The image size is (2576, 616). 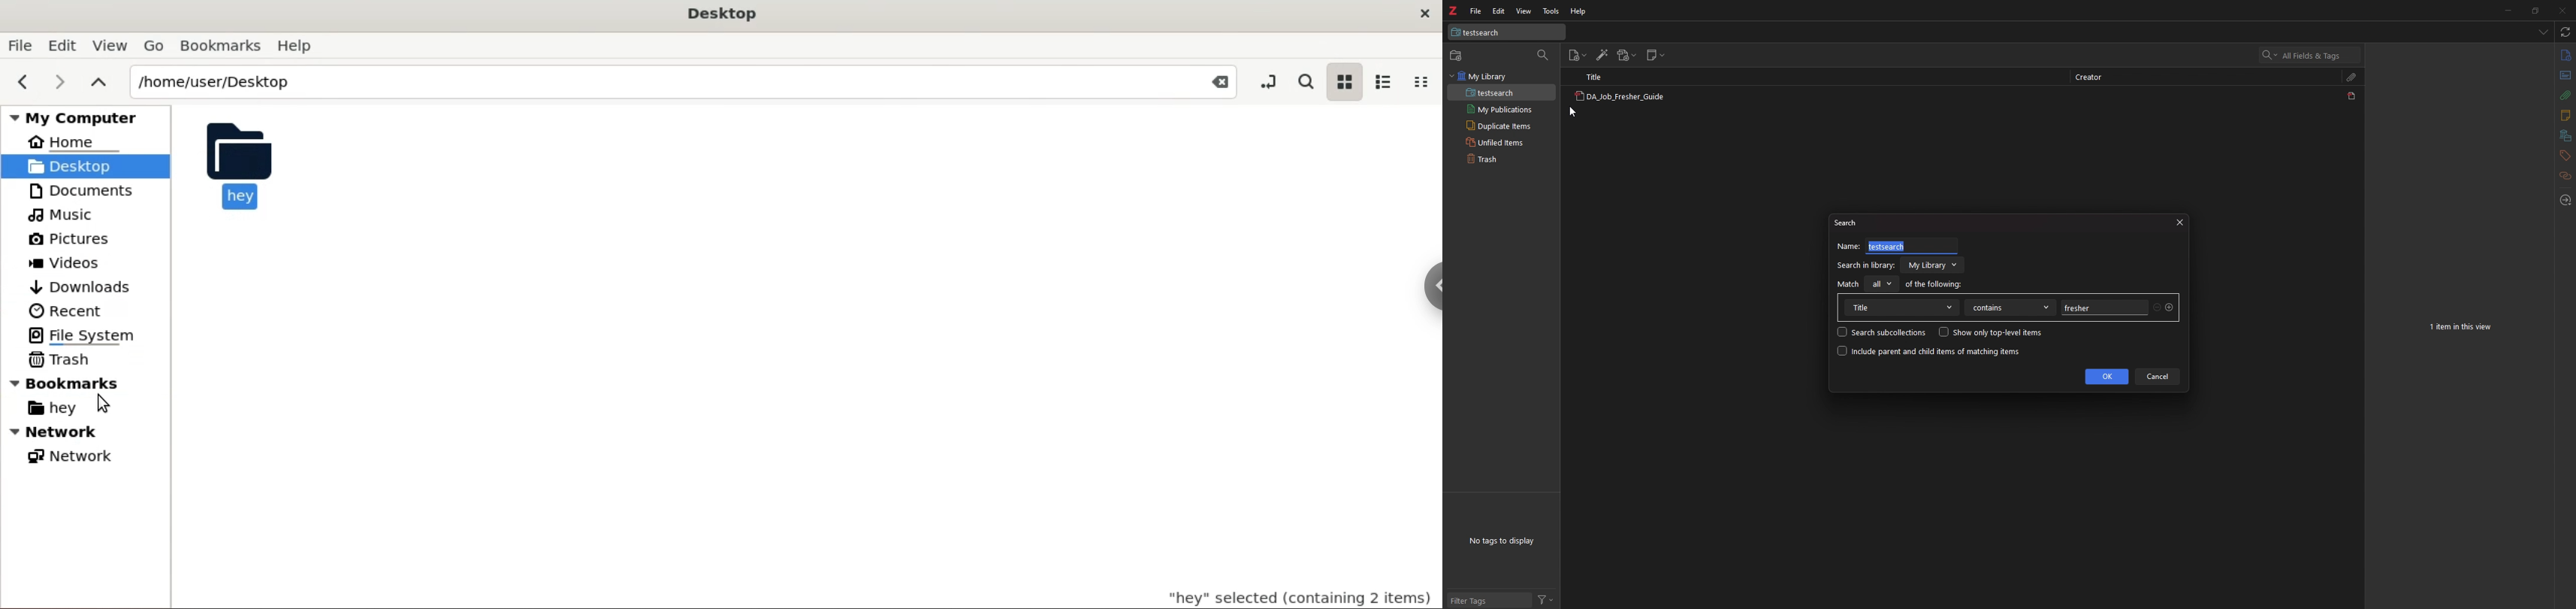 I want to click on remove keyword, so click(x=2158, y=309).